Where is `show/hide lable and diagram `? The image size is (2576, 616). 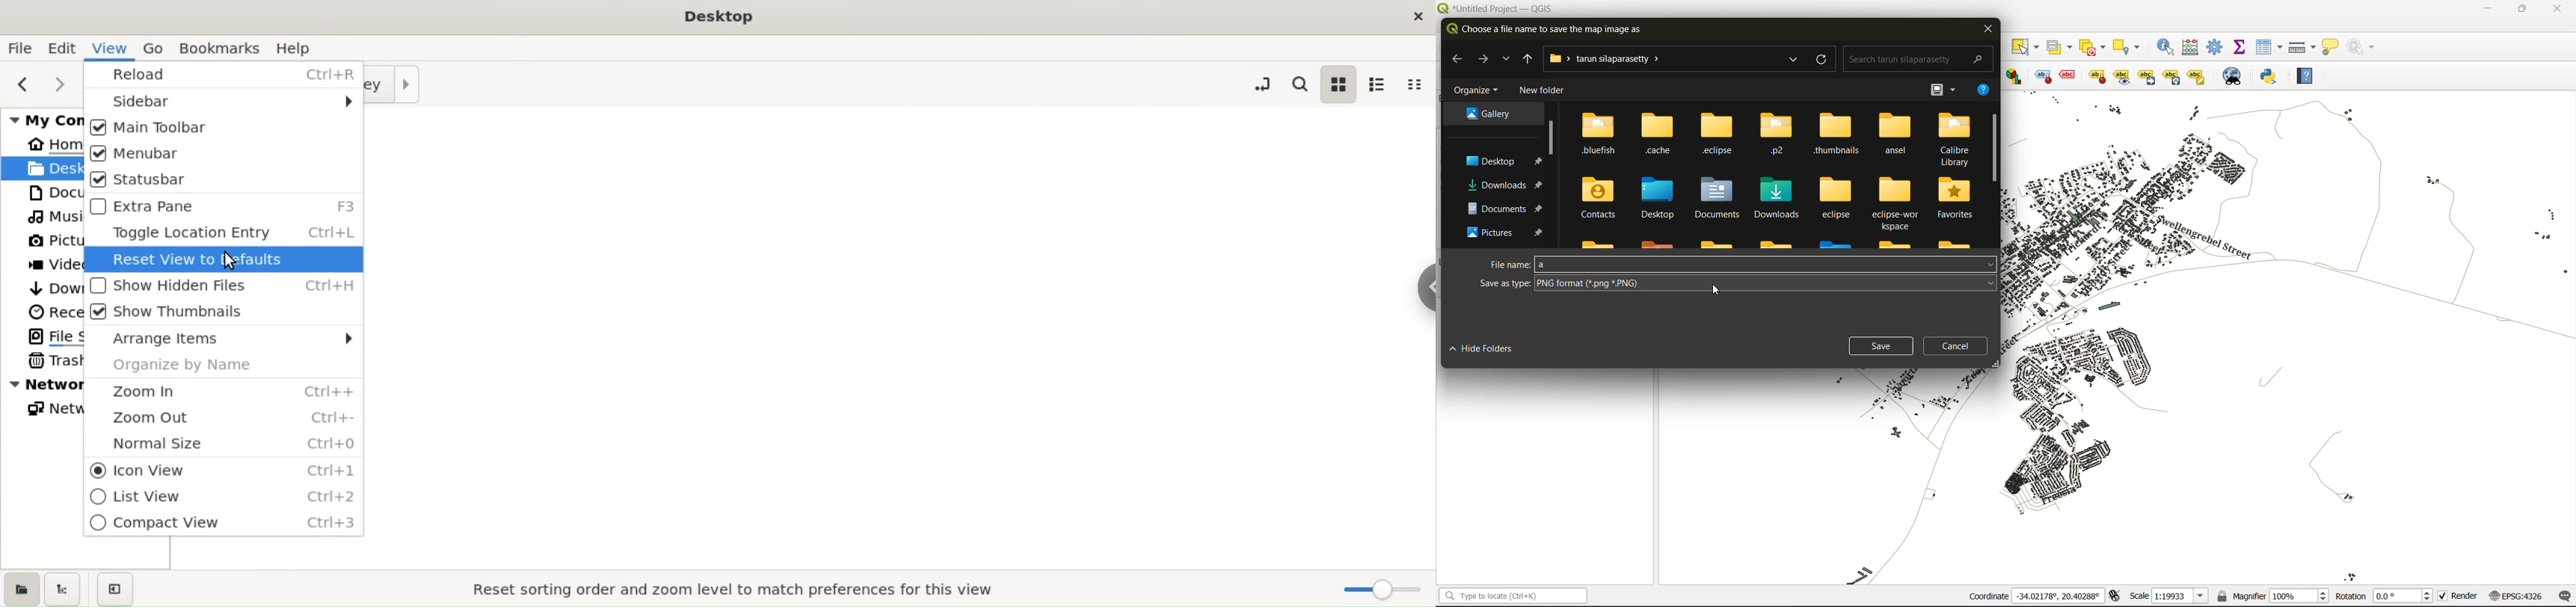
show/hide lable and diagram  is located at coordinates (2096, 75).